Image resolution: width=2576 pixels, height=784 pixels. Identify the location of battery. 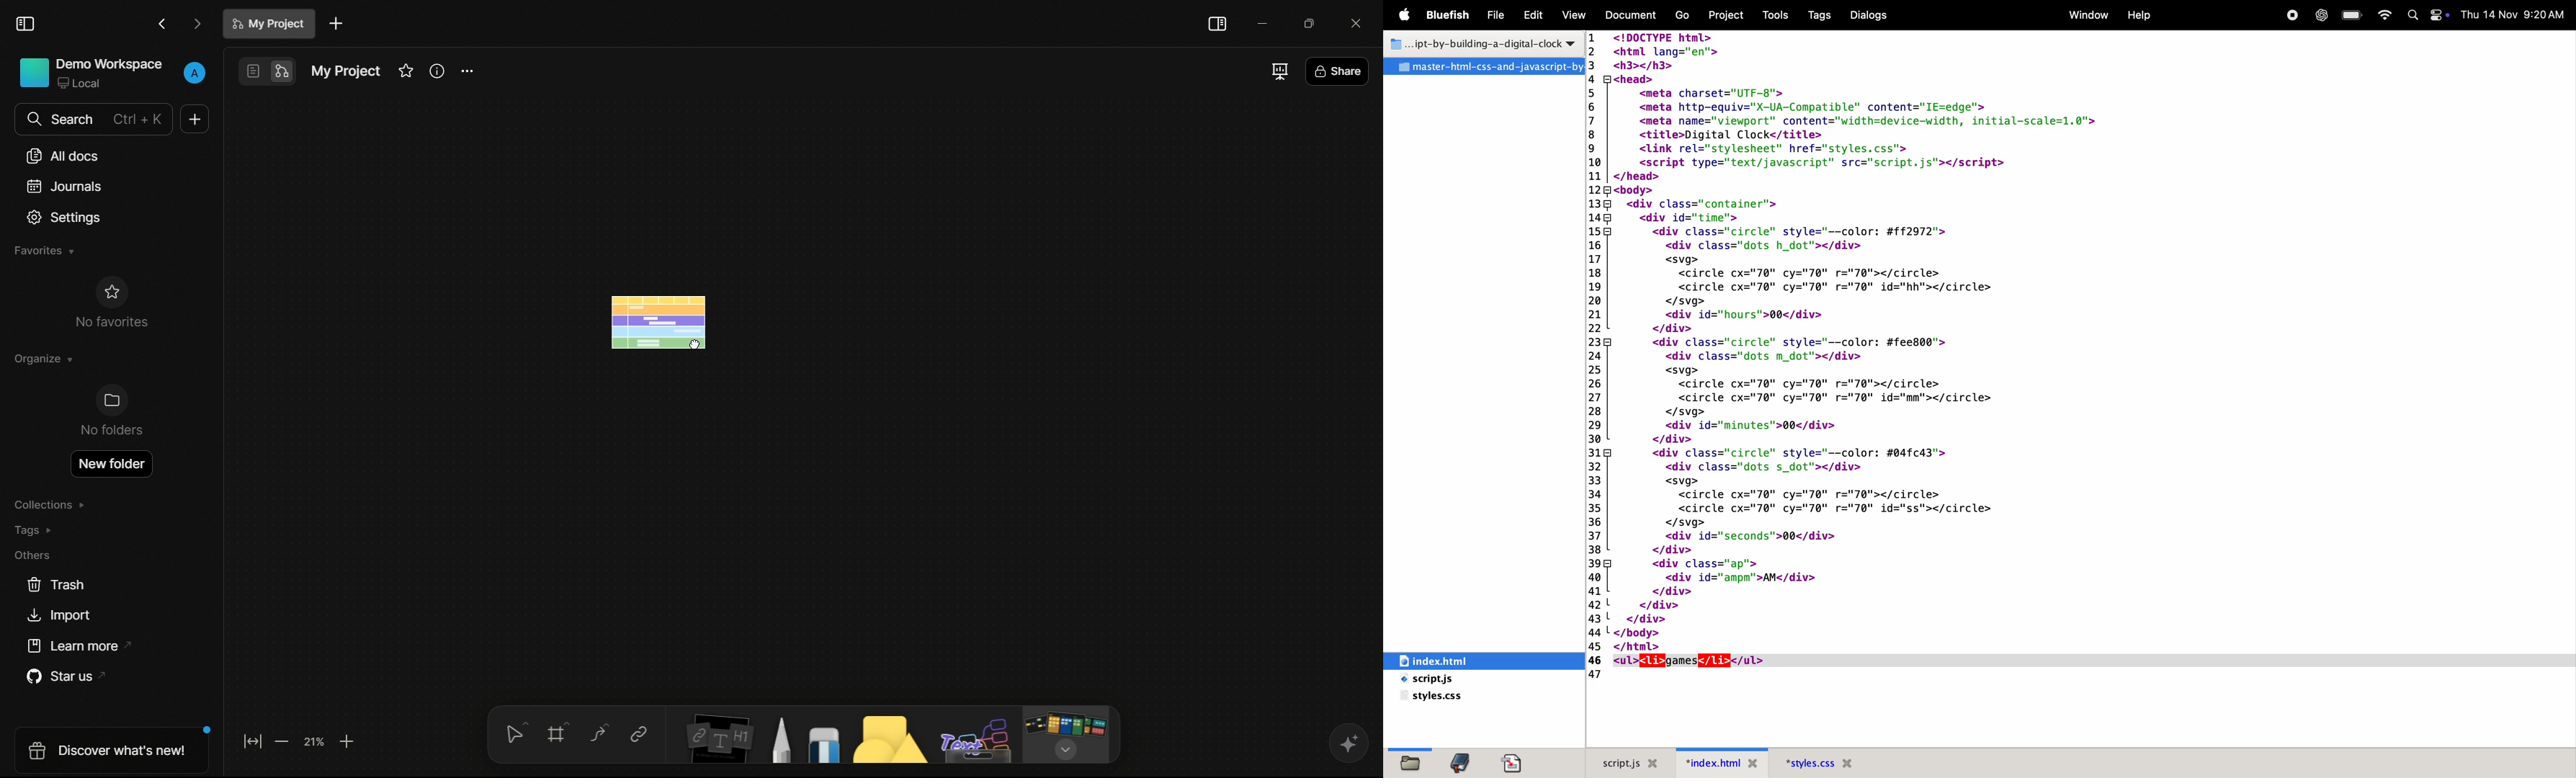
(2350, 15).